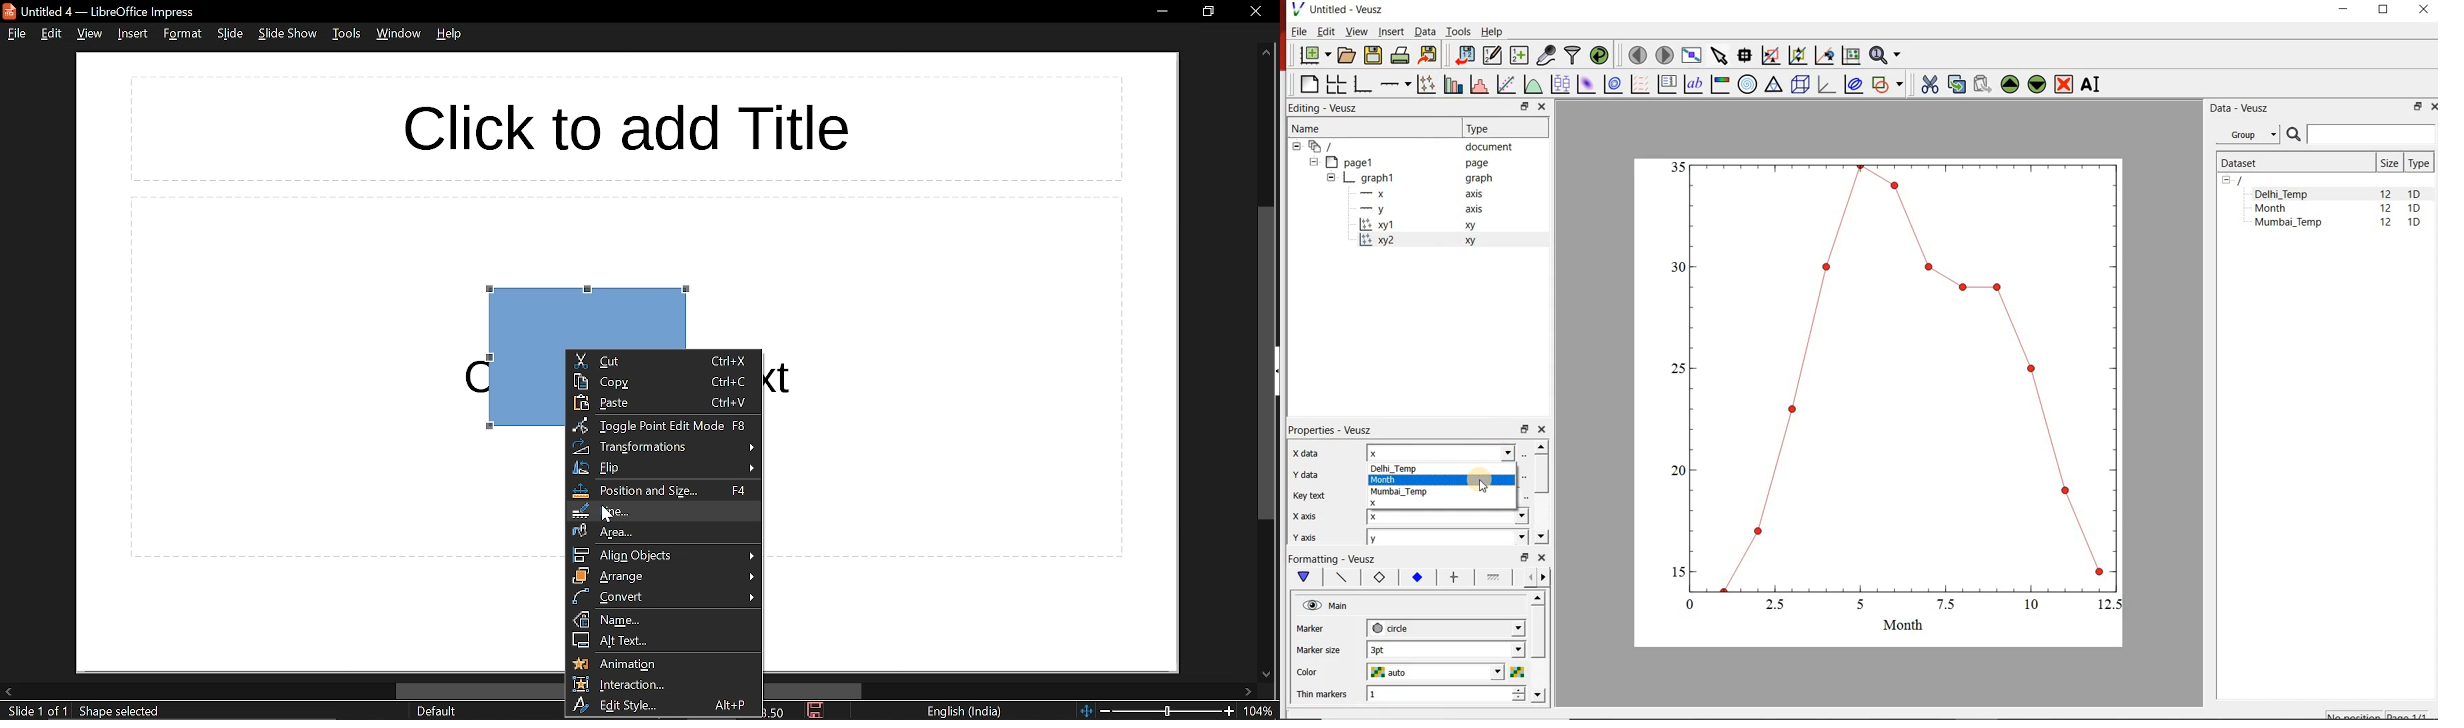 This screenshot has width=2464, height=728. What do you see at coordinates (1771, 56) in the screenshot?
I see `click or draw a rectangle to zoom graph indexes` at bounding box center [1771, 56].